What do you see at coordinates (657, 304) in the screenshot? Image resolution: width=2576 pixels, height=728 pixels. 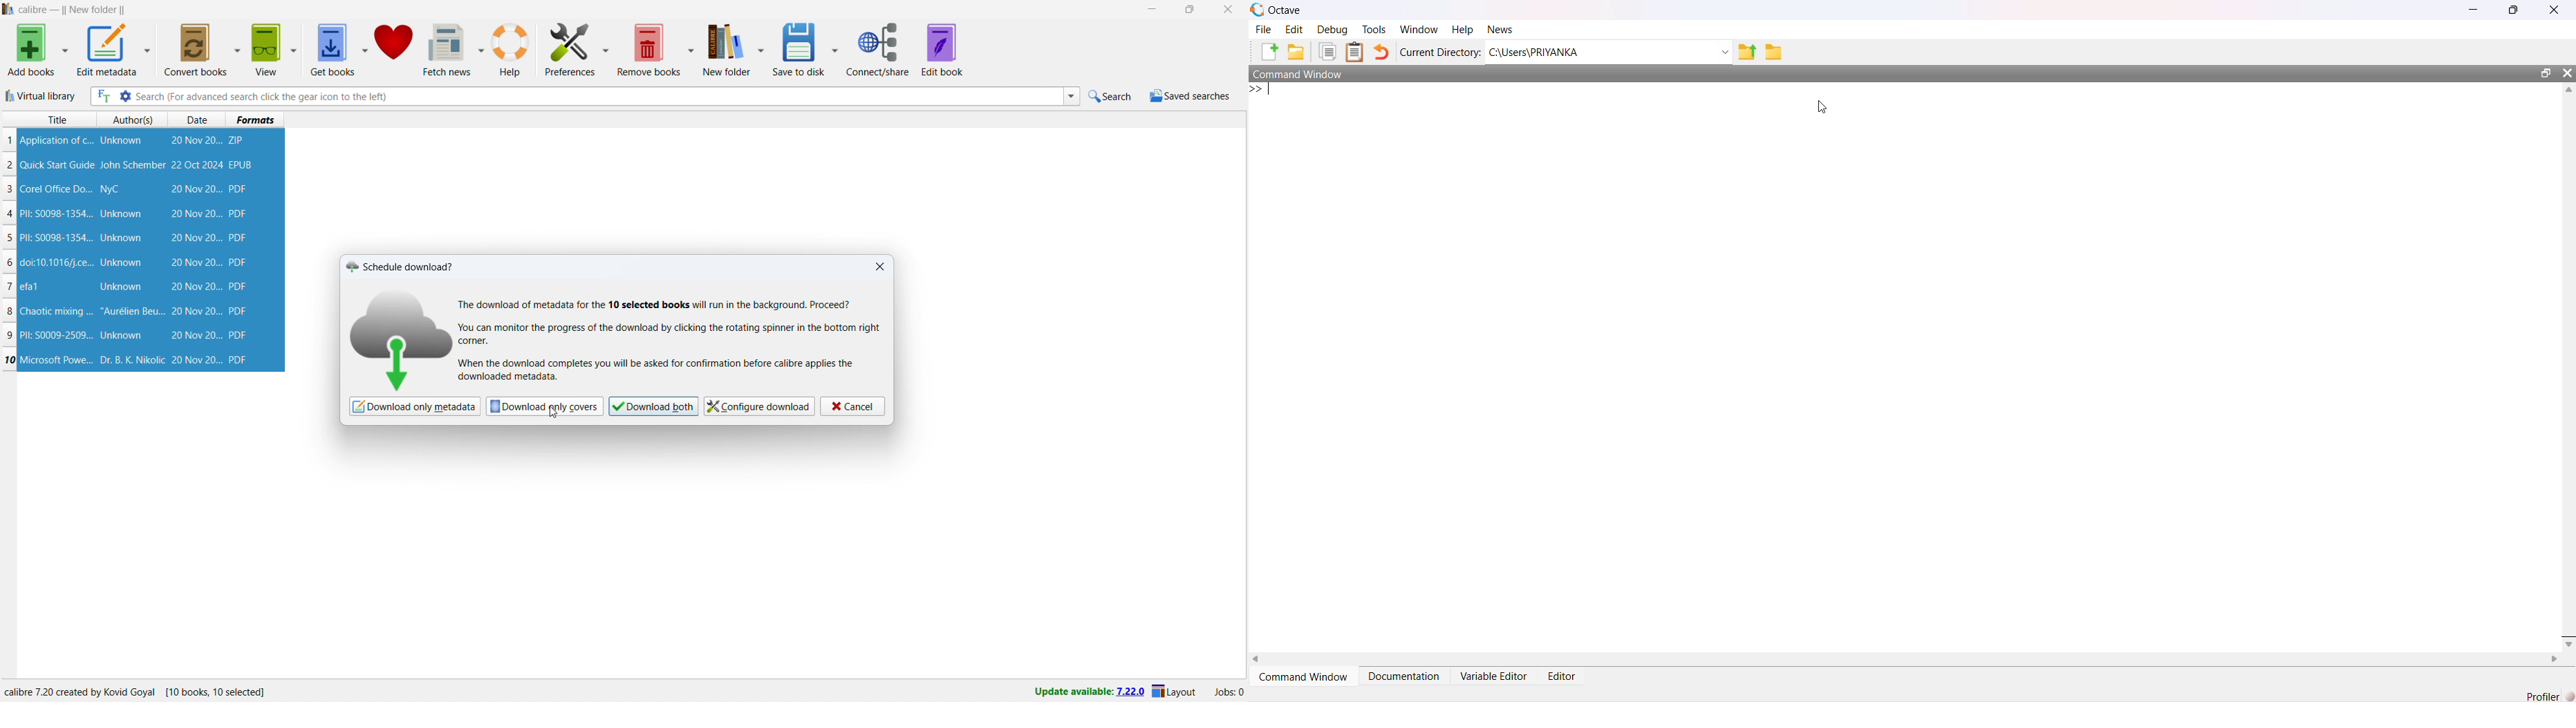 I see `The download of metadata for the 10 selected books will run in the background. Proceed?` at bounding box center [657, 304].